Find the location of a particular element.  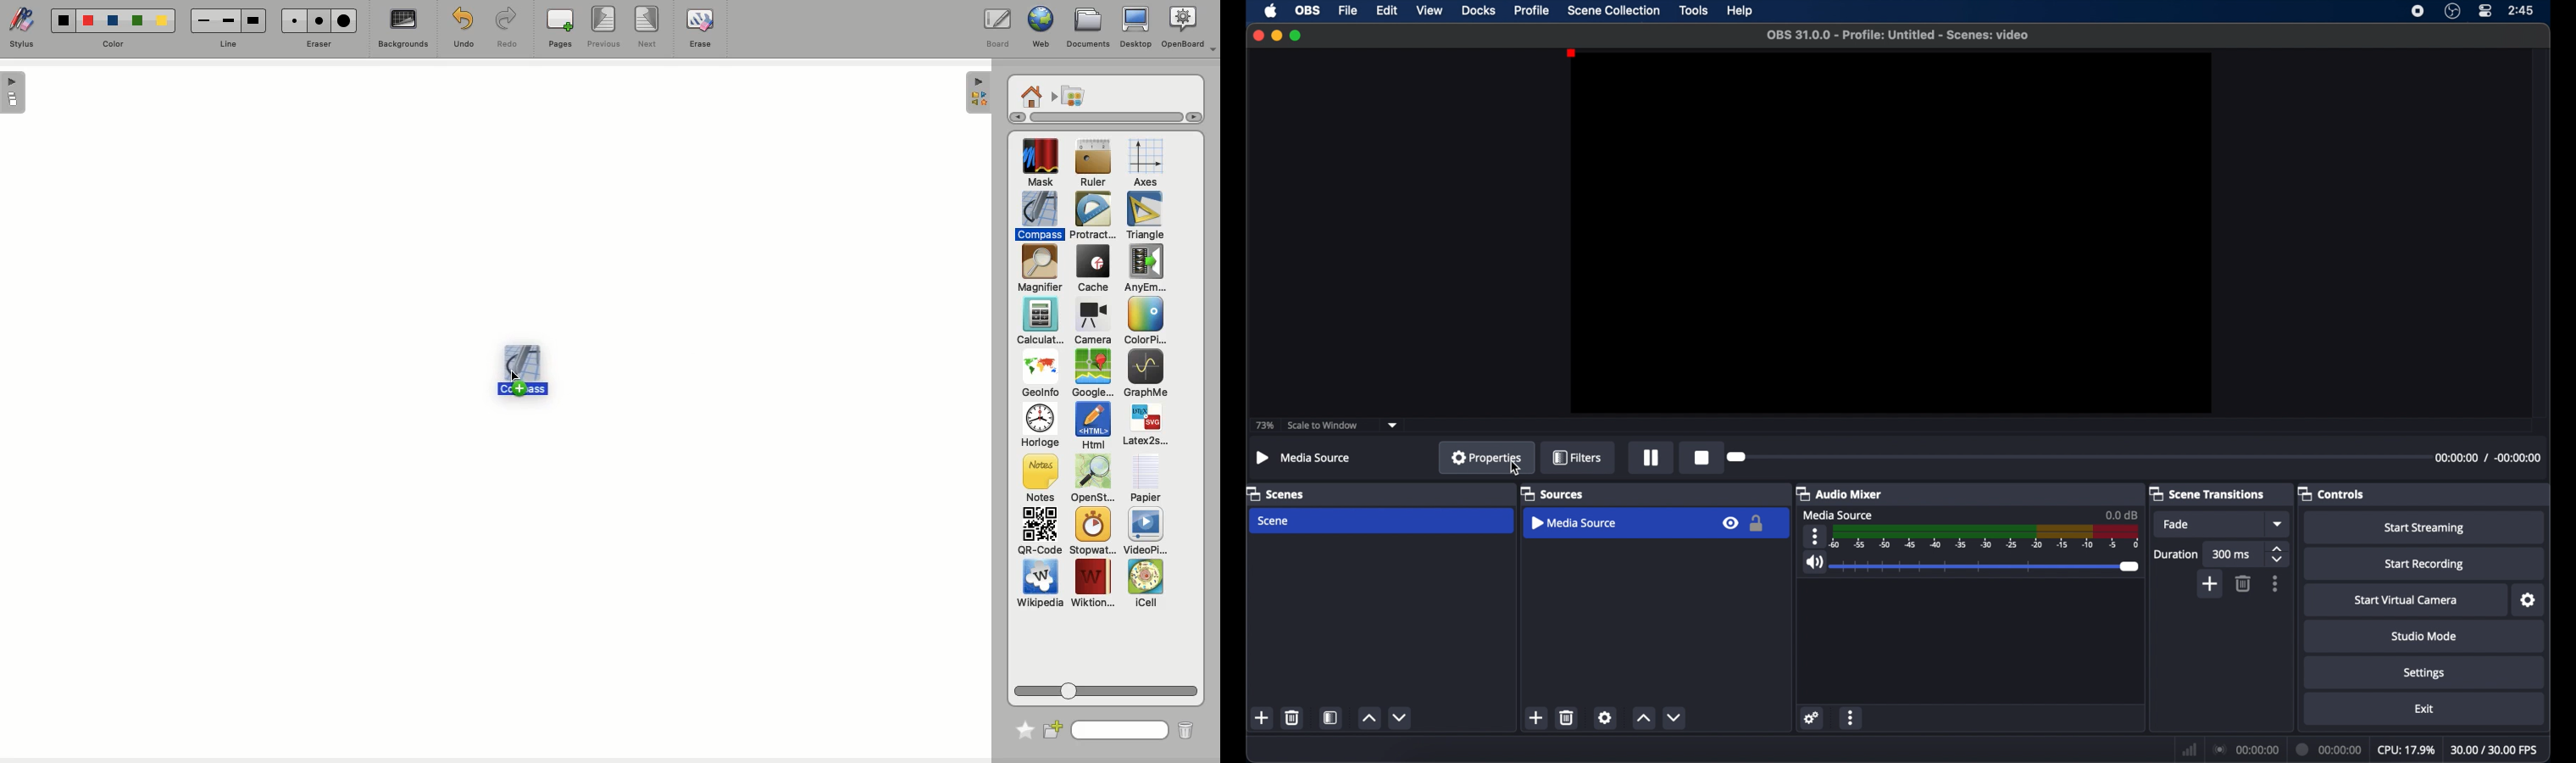

help is located at coordinates (1741, 11).